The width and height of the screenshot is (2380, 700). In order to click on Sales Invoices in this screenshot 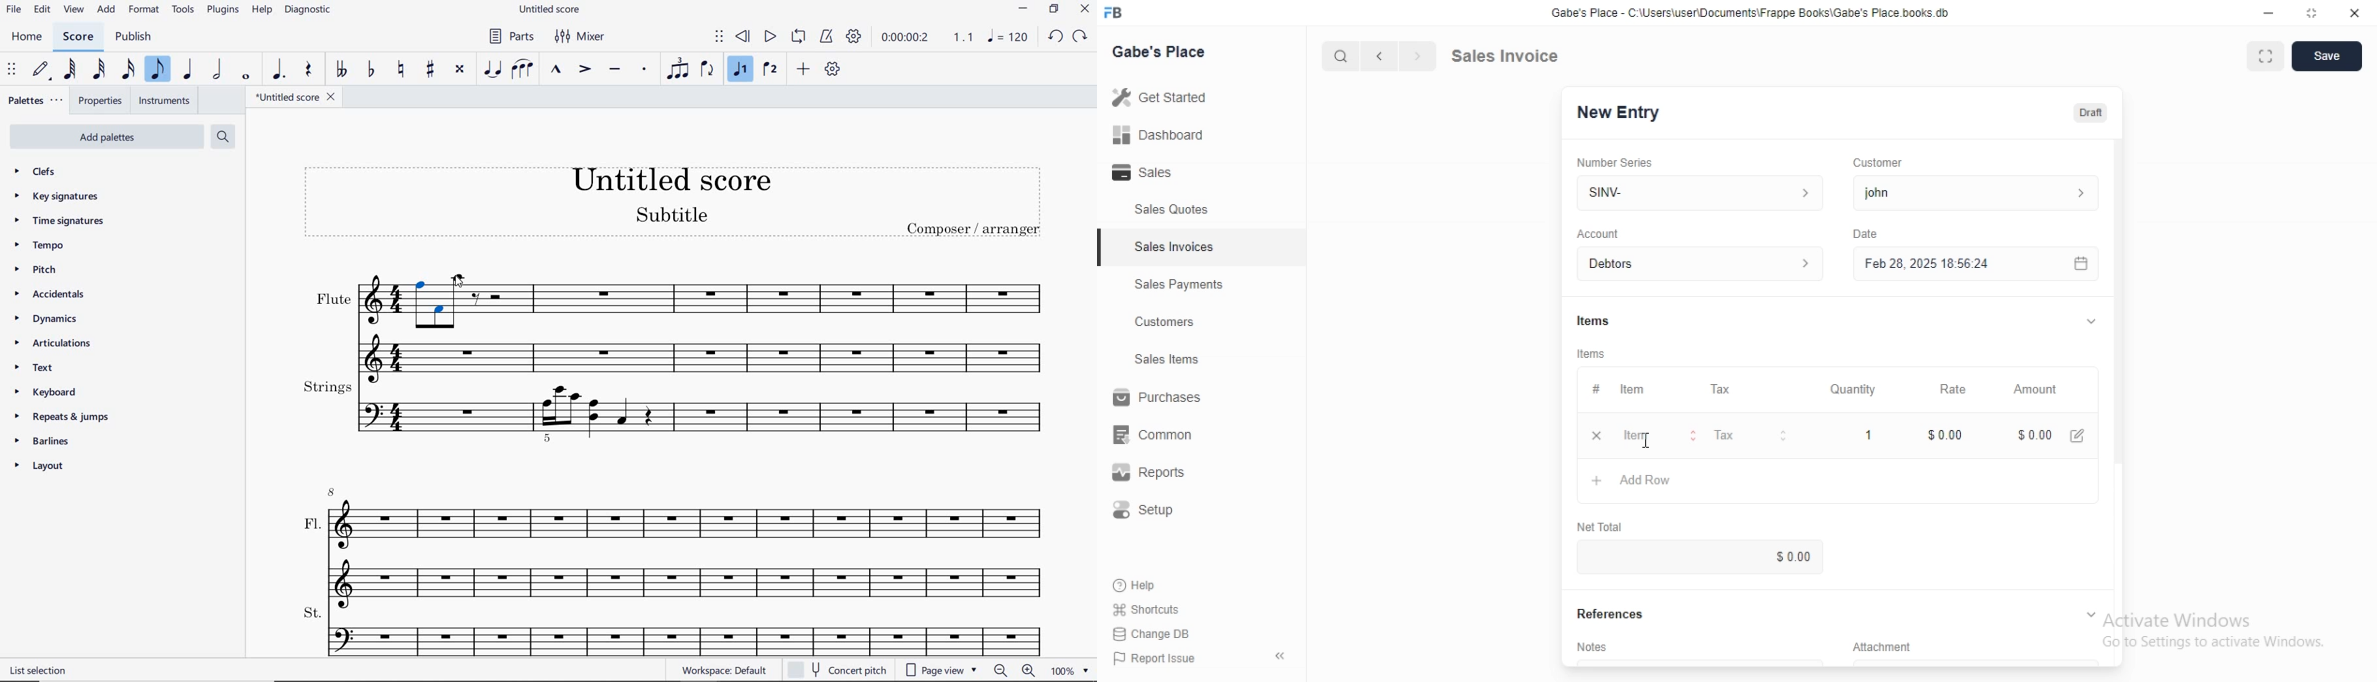, I will do `click(1176, 247)`.